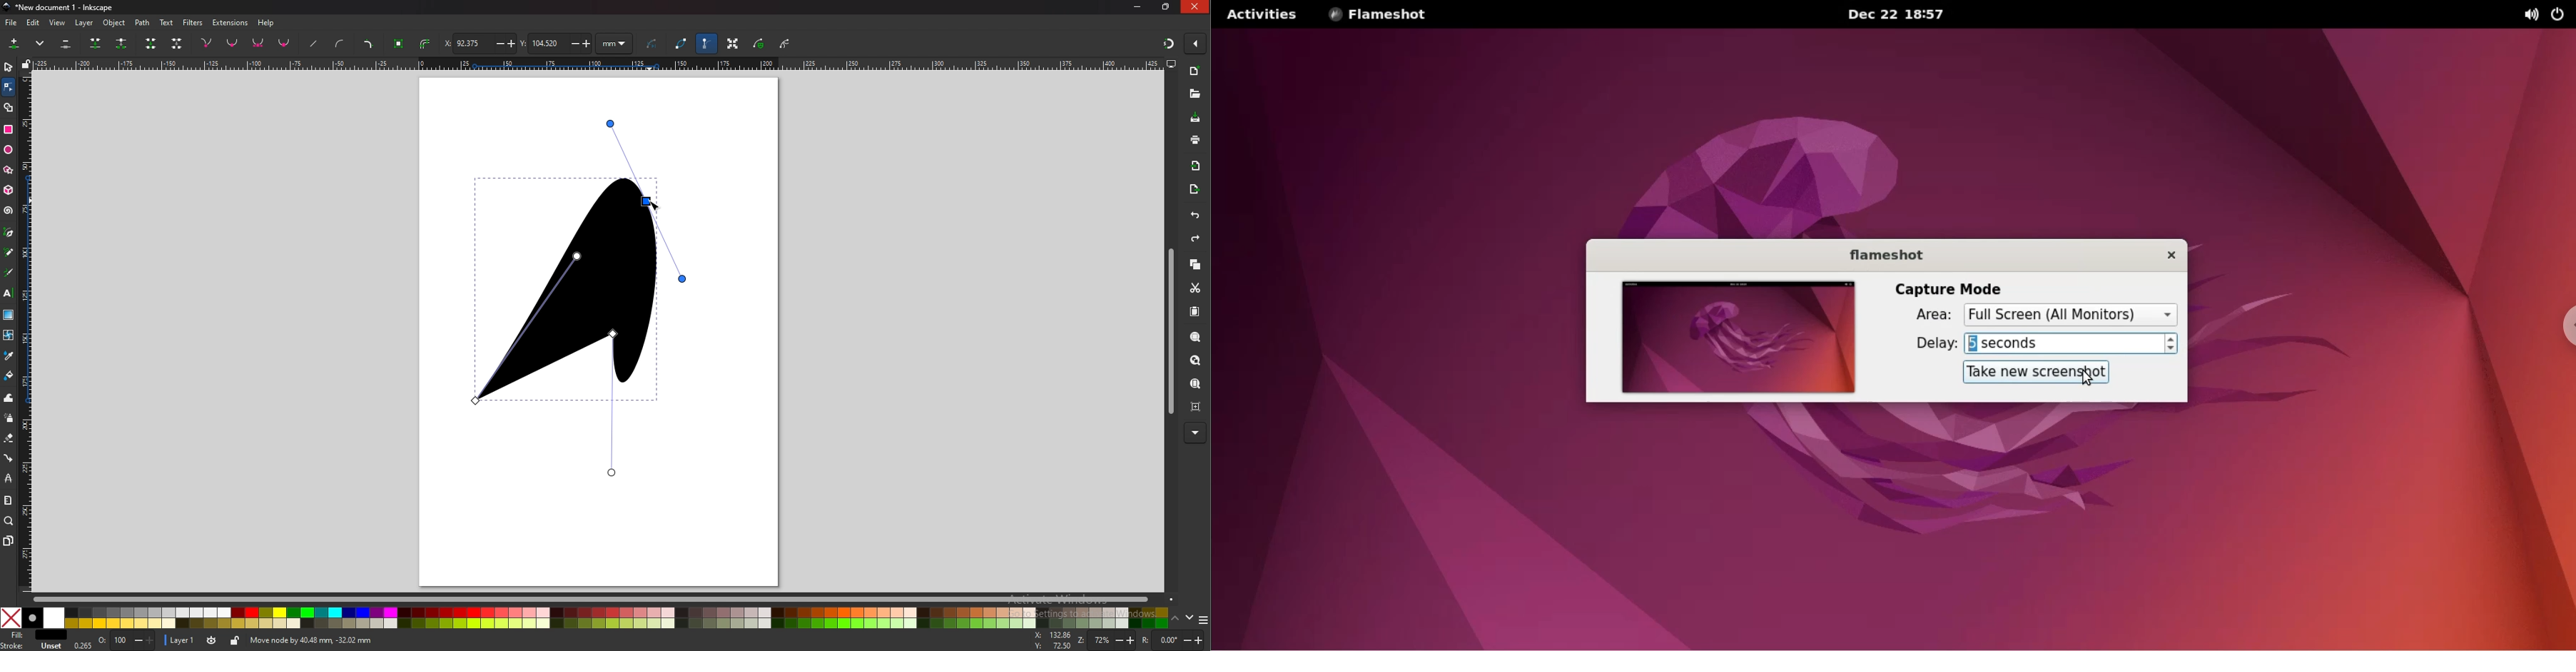  I want to click on delete selected nodes, so click(66, 43).